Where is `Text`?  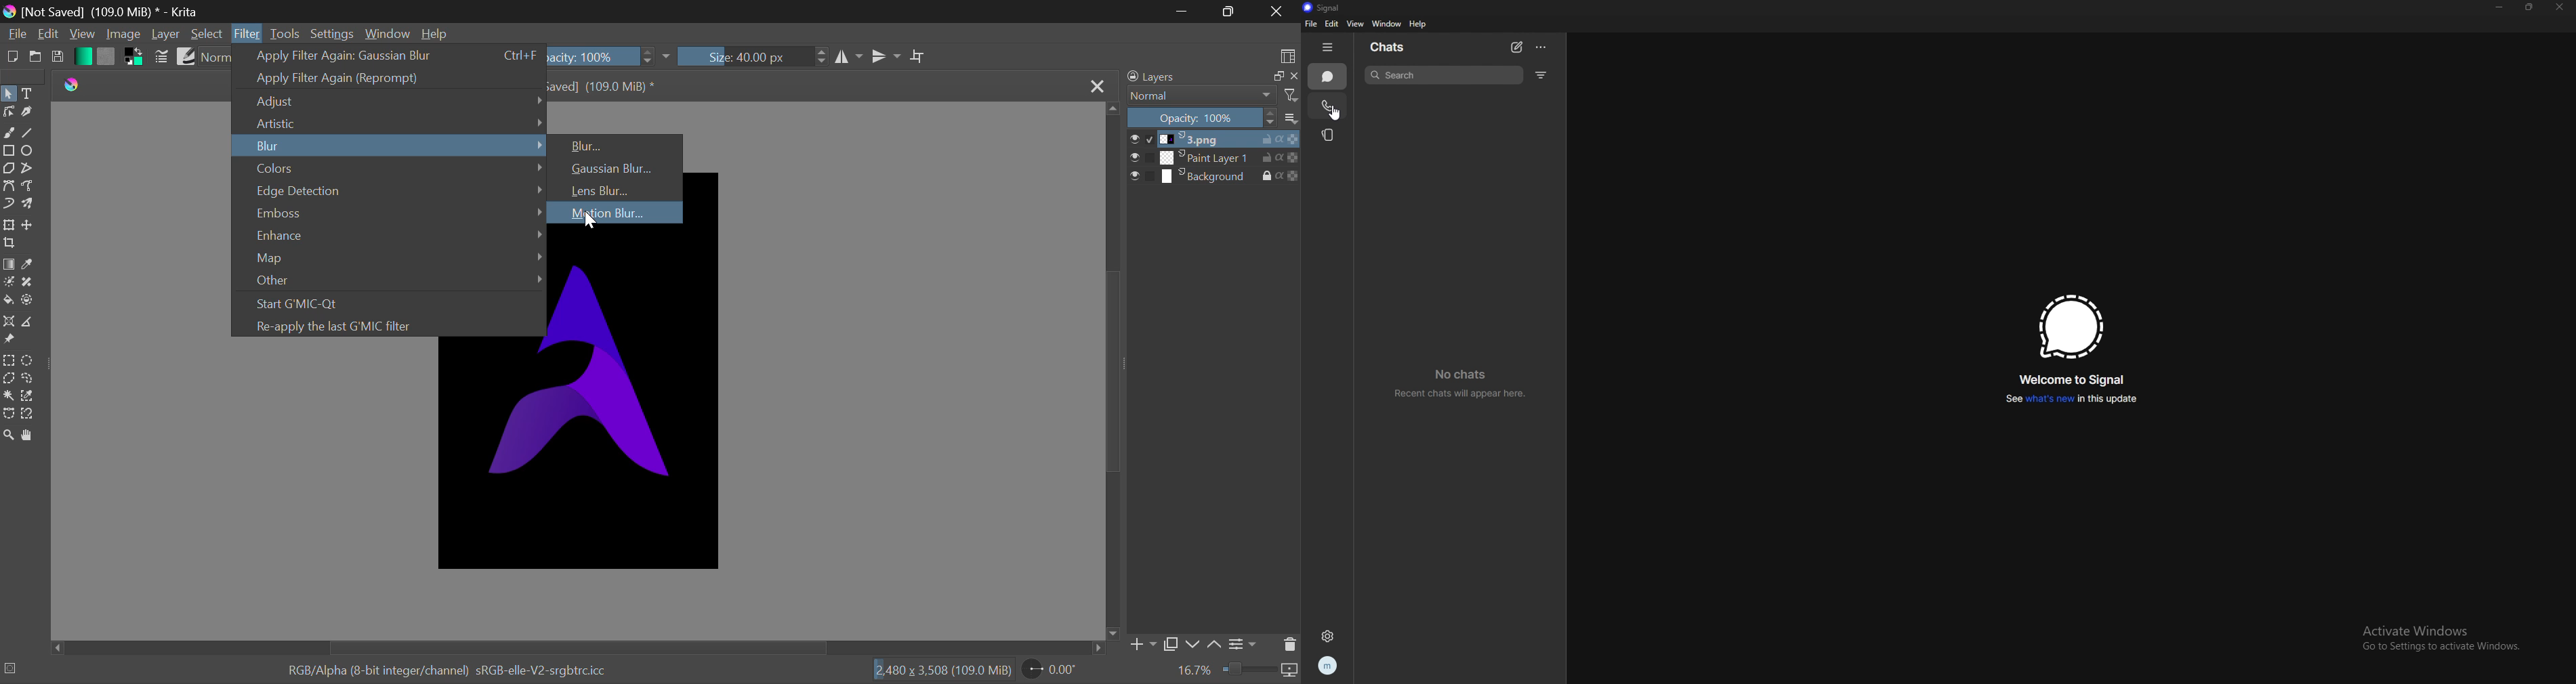
Text is located at coordinates (30, 92).